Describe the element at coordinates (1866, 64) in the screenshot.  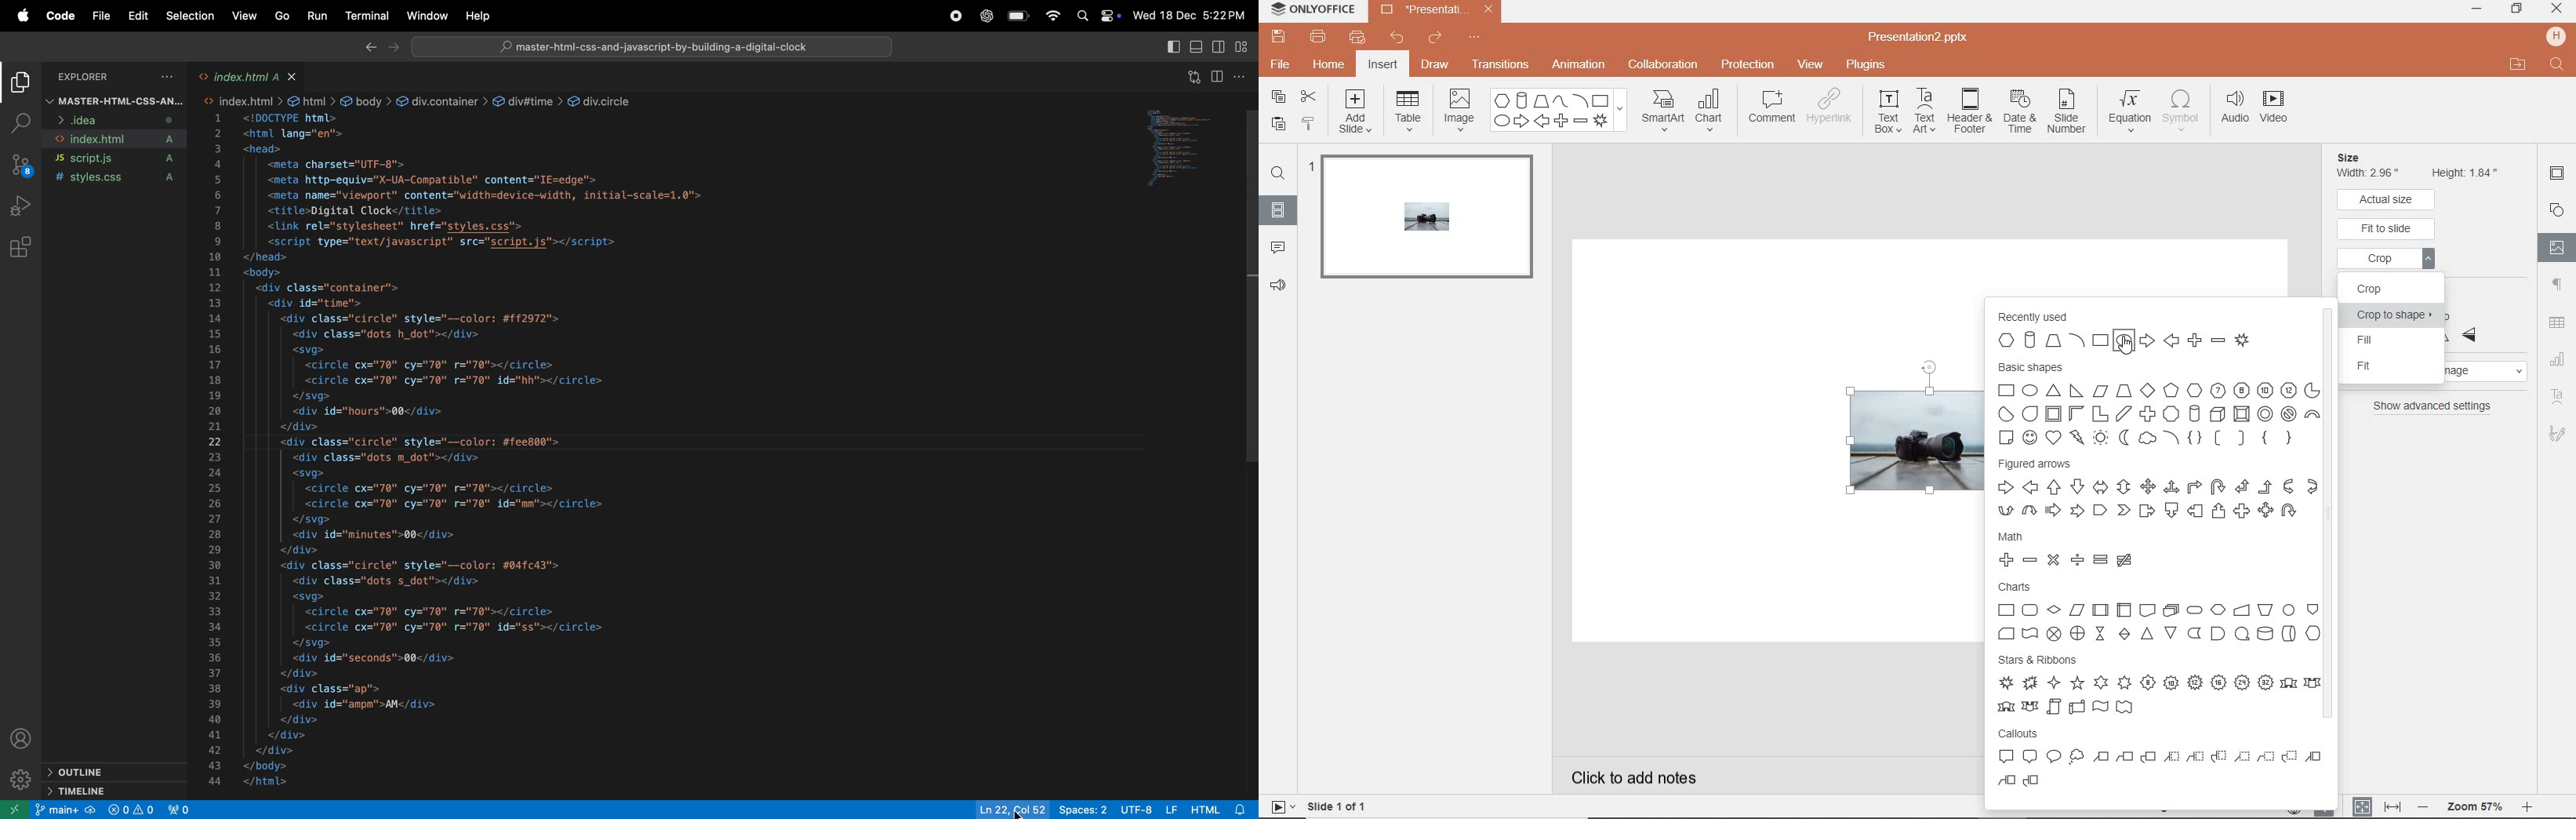
I see `plugins` at that location.